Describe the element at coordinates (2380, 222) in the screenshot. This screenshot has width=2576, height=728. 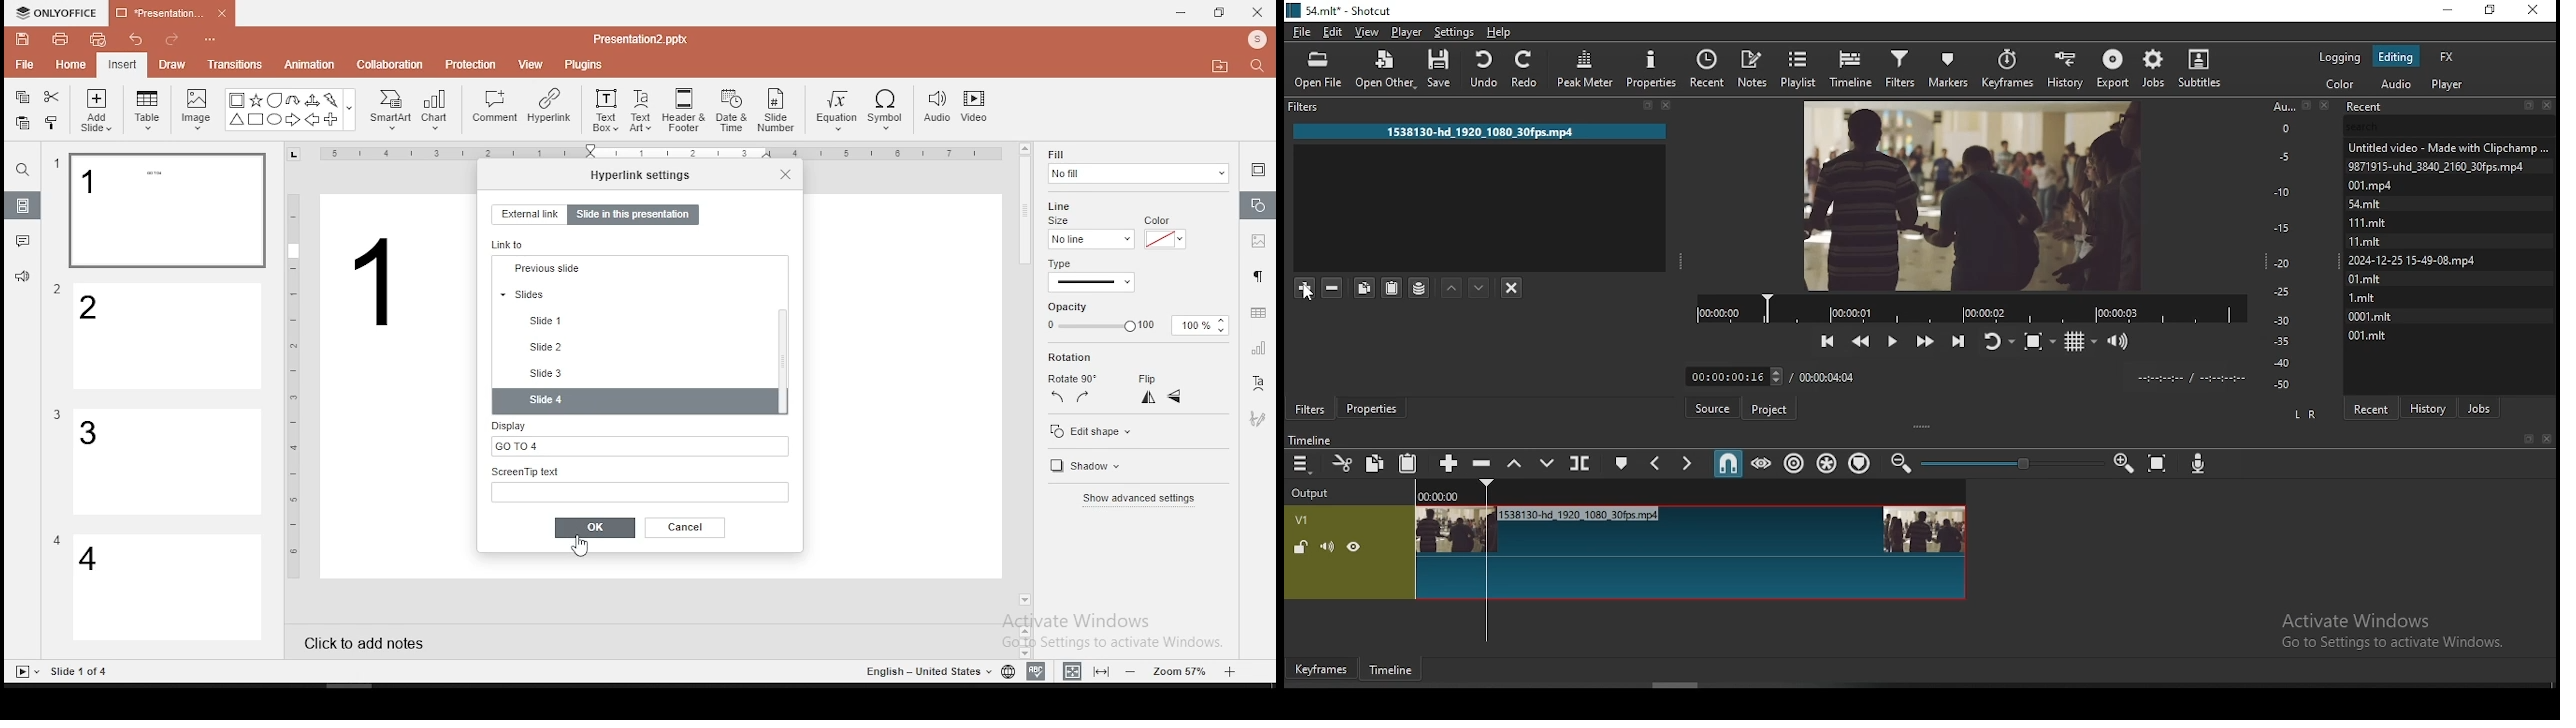
I see `111.mit` at that location.